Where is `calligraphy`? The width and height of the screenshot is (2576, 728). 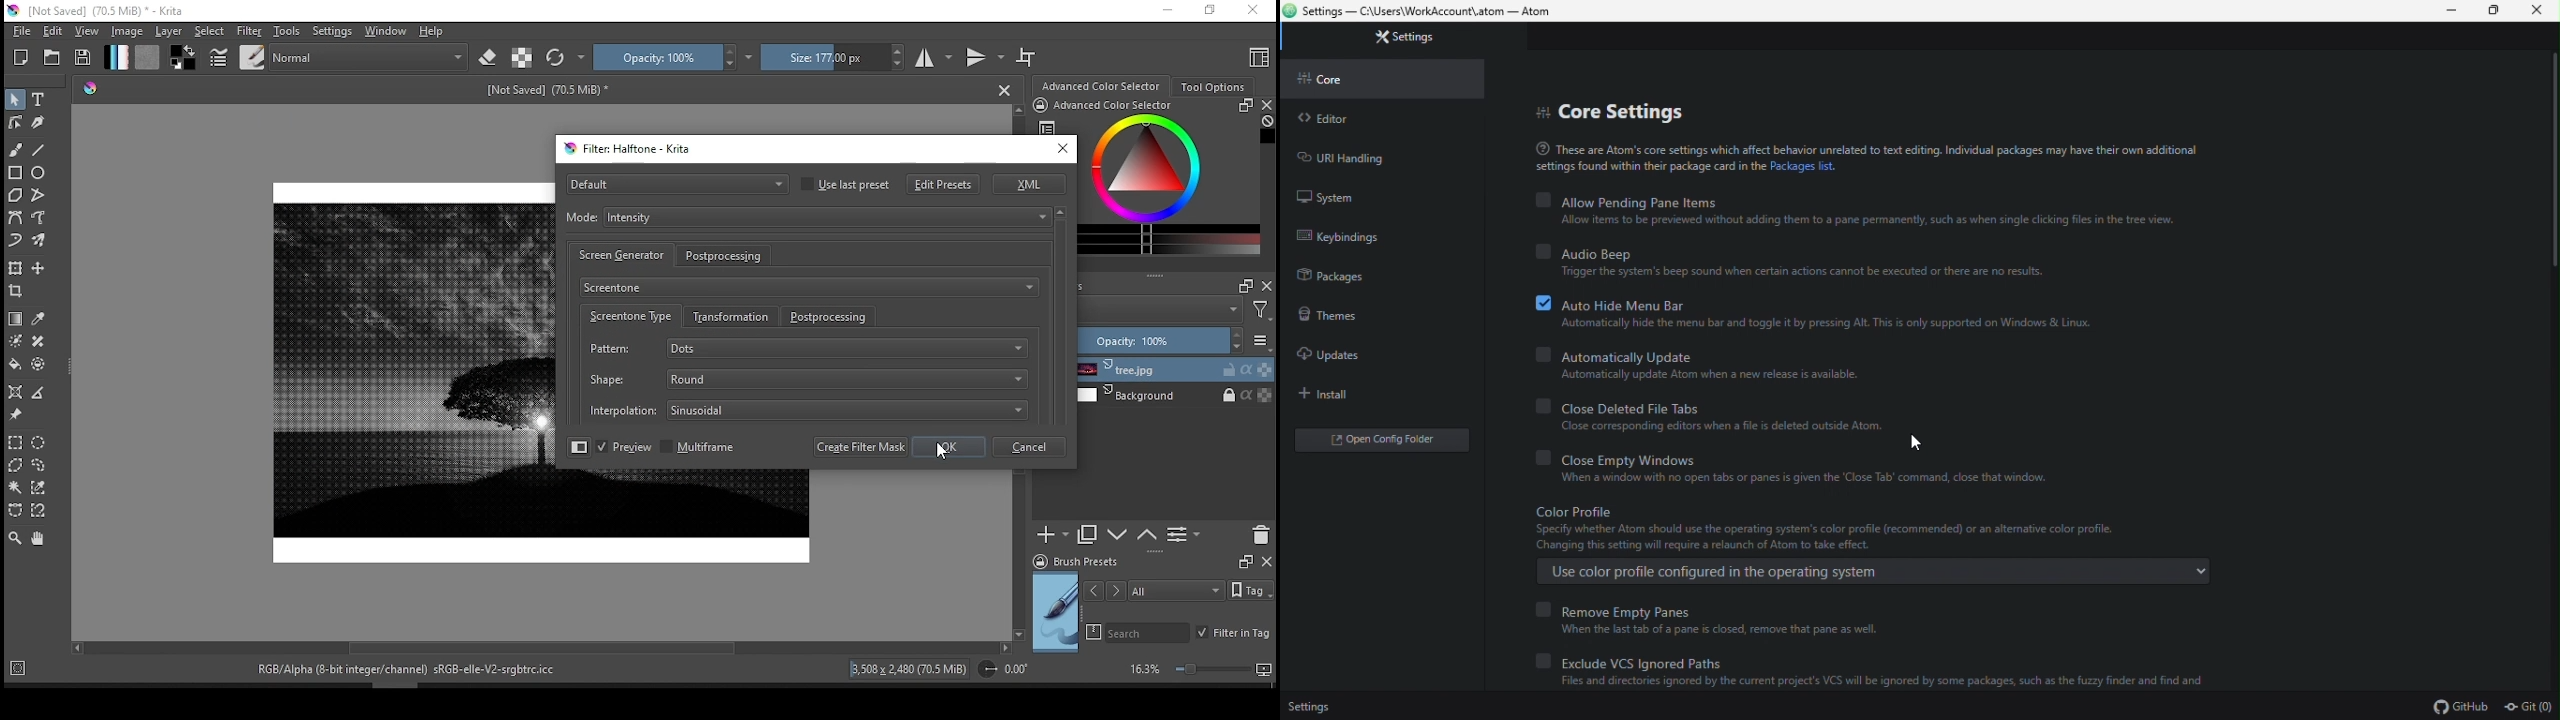 calligraphy is located at coordinates (38, 121).